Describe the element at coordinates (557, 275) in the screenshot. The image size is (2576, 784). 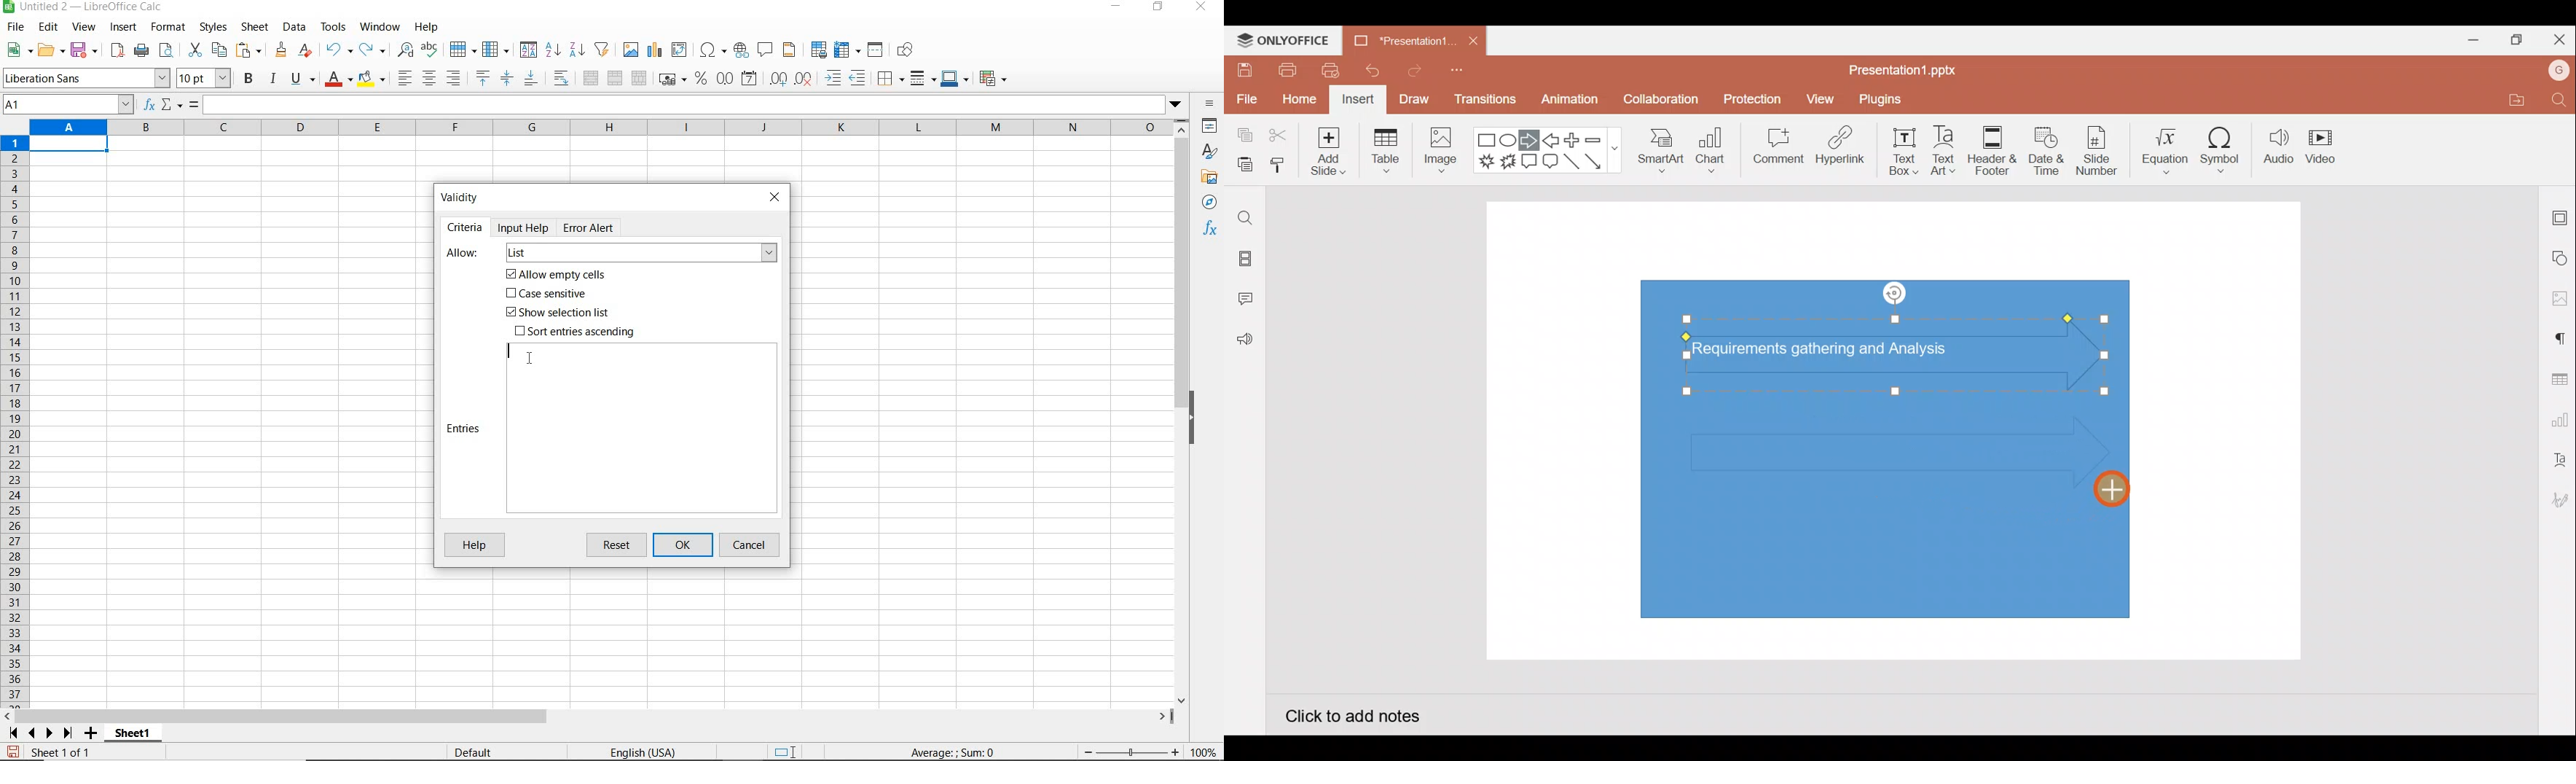
I see `Allow empty cells` at that location.